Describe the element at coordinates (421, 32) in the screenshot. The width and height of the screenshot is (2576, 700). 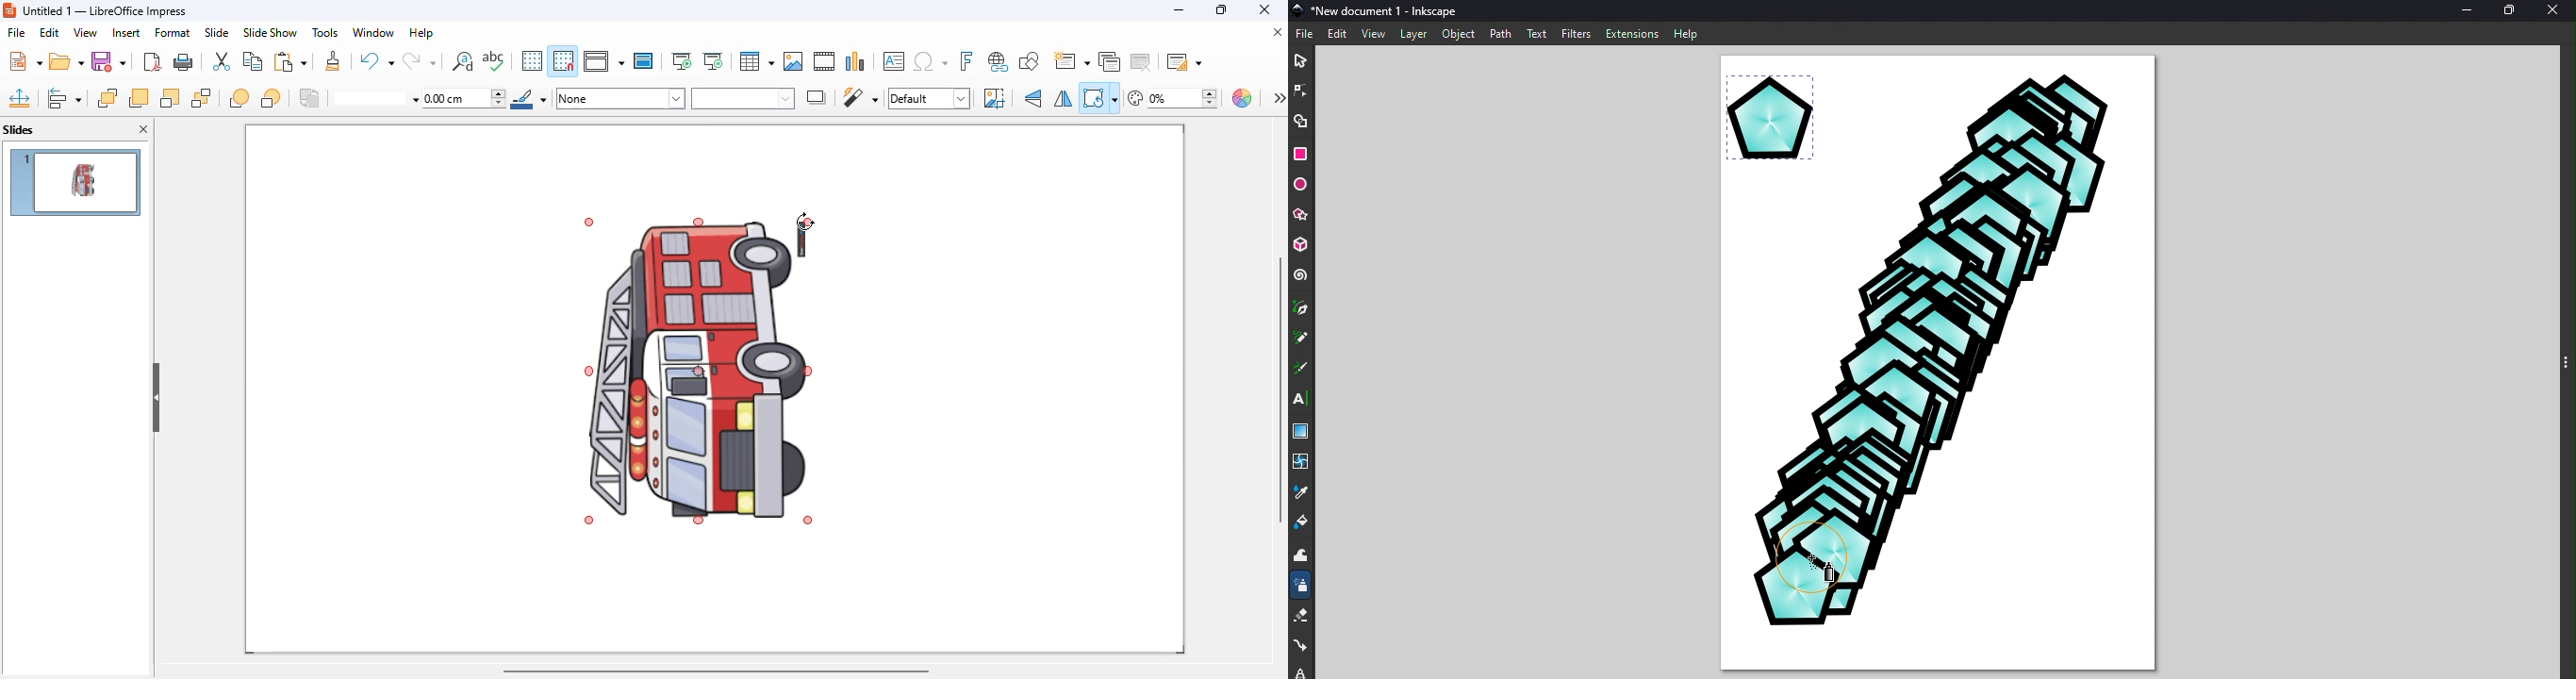
I see `help` at that location.